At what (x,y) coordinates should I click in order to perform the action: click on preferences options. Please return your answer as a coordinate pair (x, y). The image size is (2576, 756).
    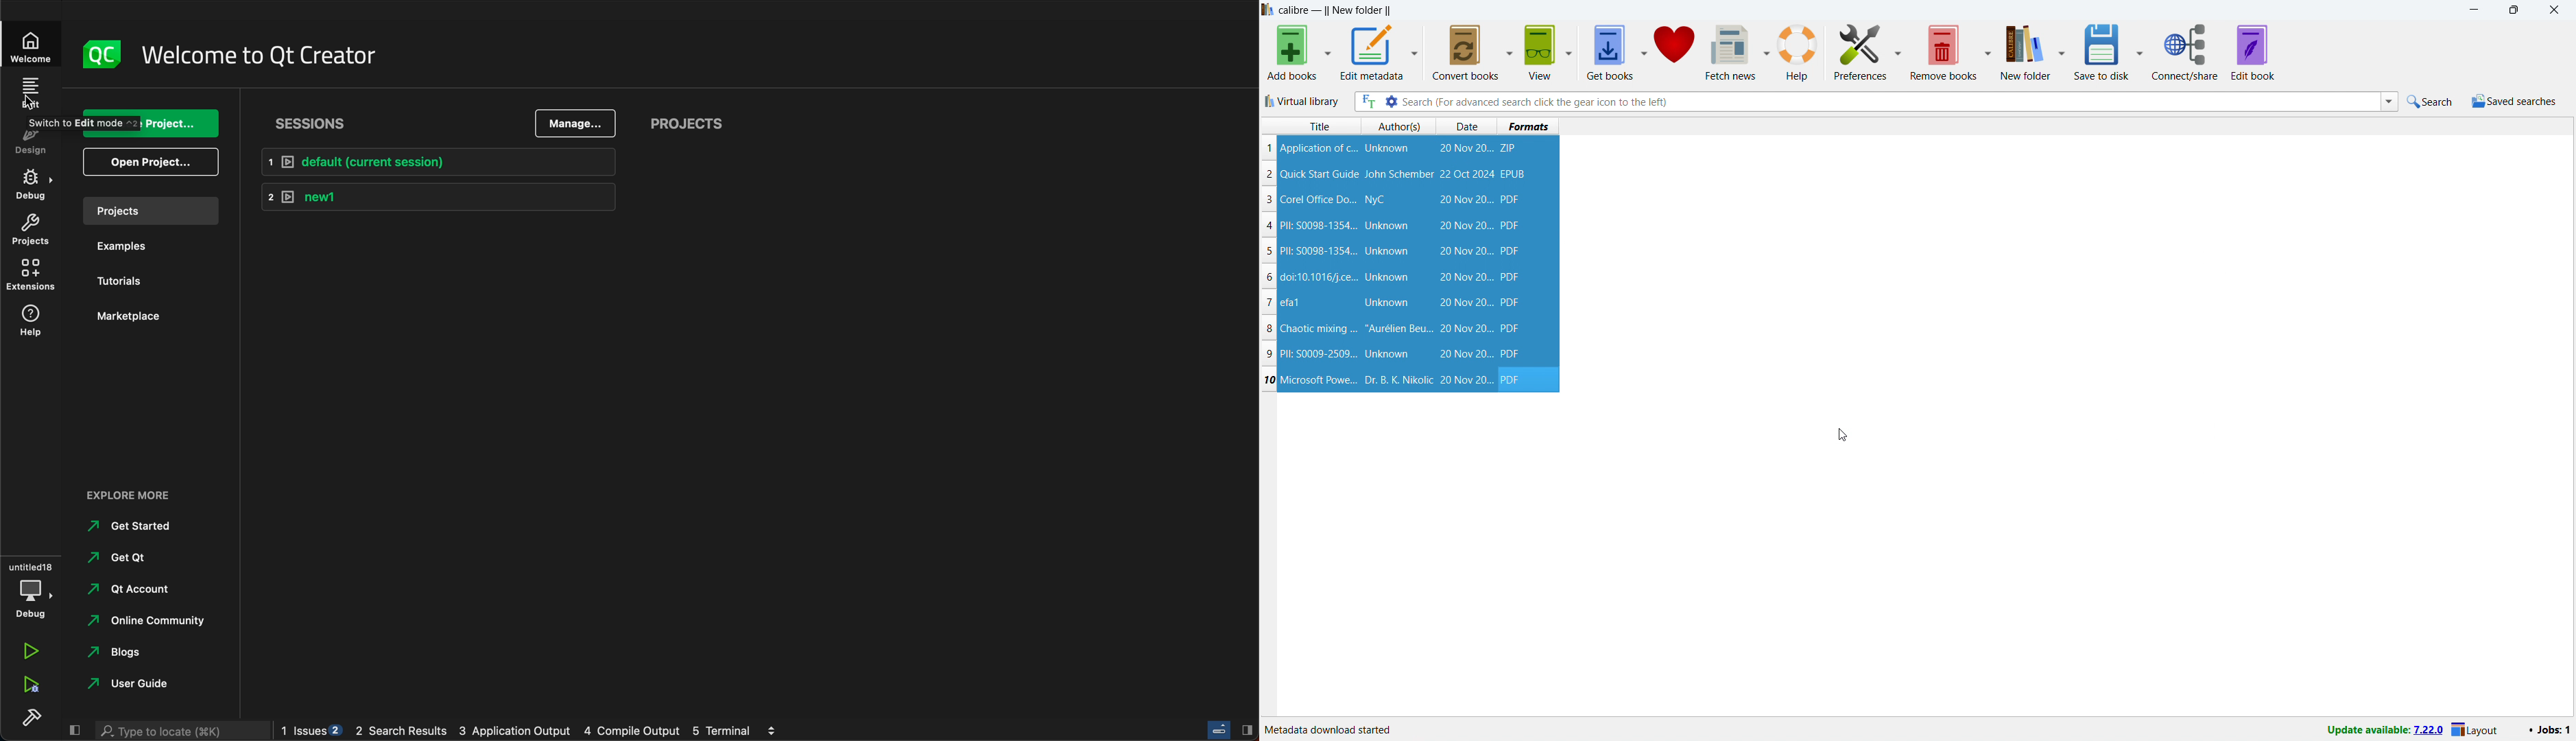
    Looking at the image, I should click on (1898, 51).